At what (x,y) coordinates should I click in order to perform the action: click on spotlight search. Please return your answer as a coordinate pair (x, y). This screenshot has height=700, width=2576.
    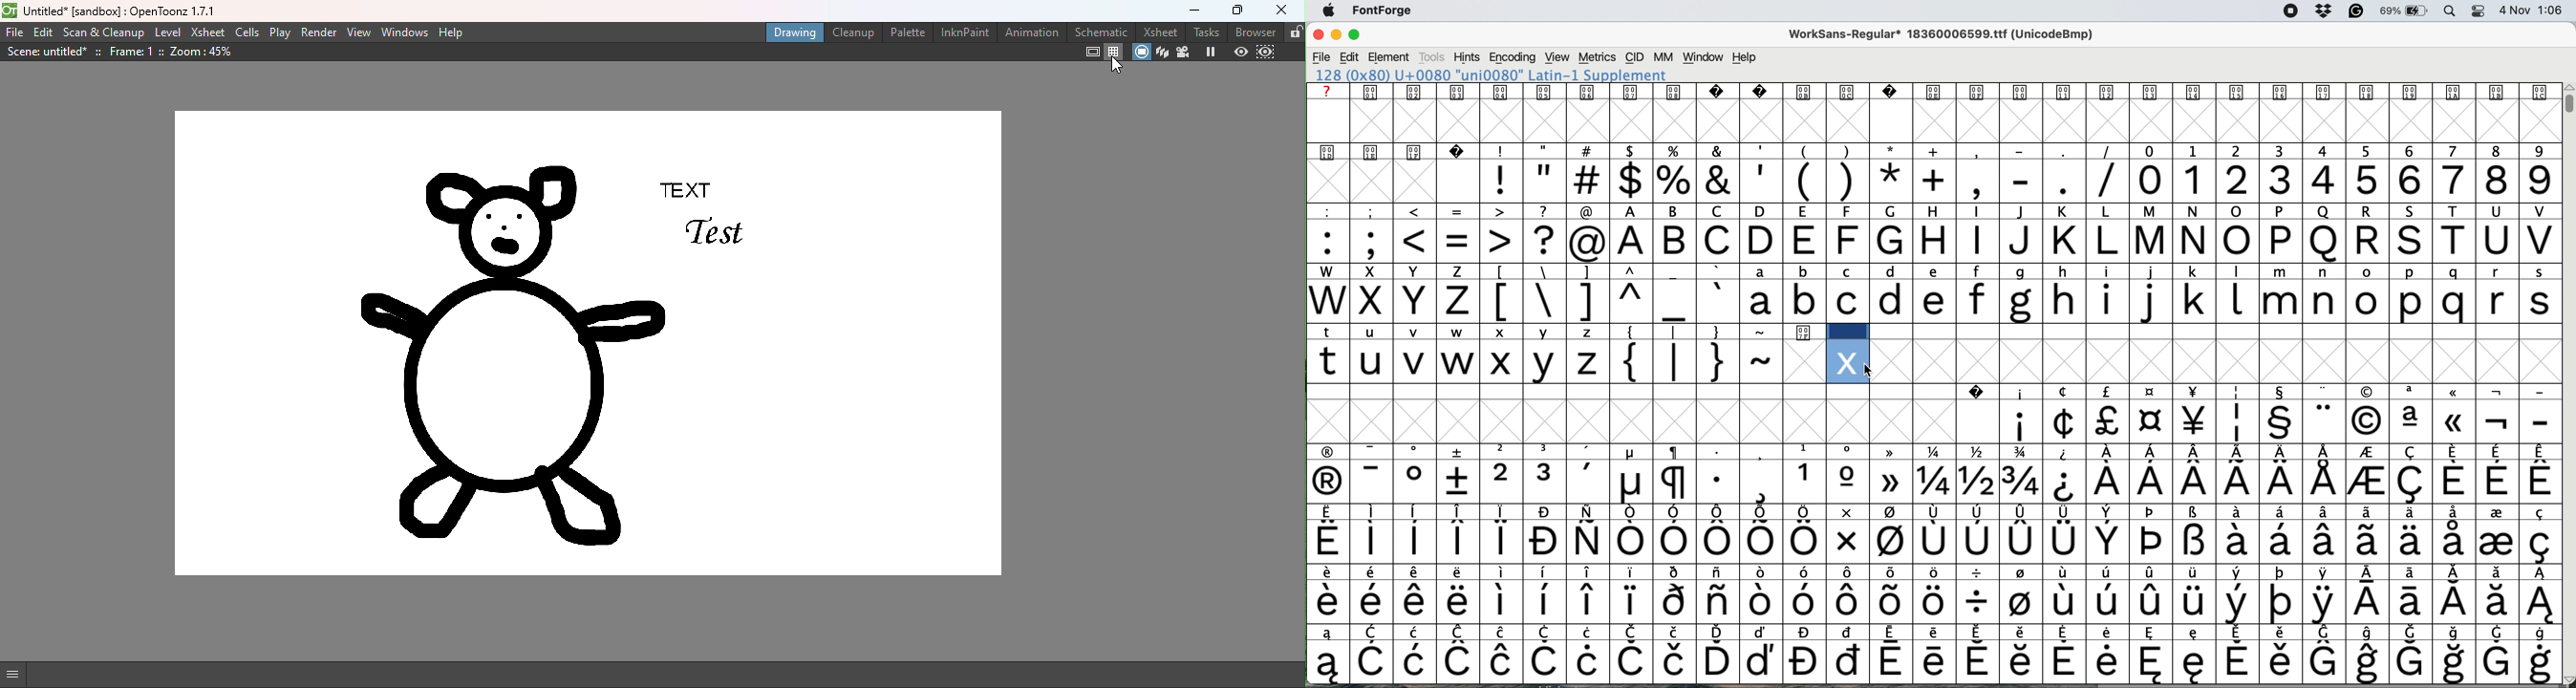
    Looking at the image, I should click on (2450, 12).